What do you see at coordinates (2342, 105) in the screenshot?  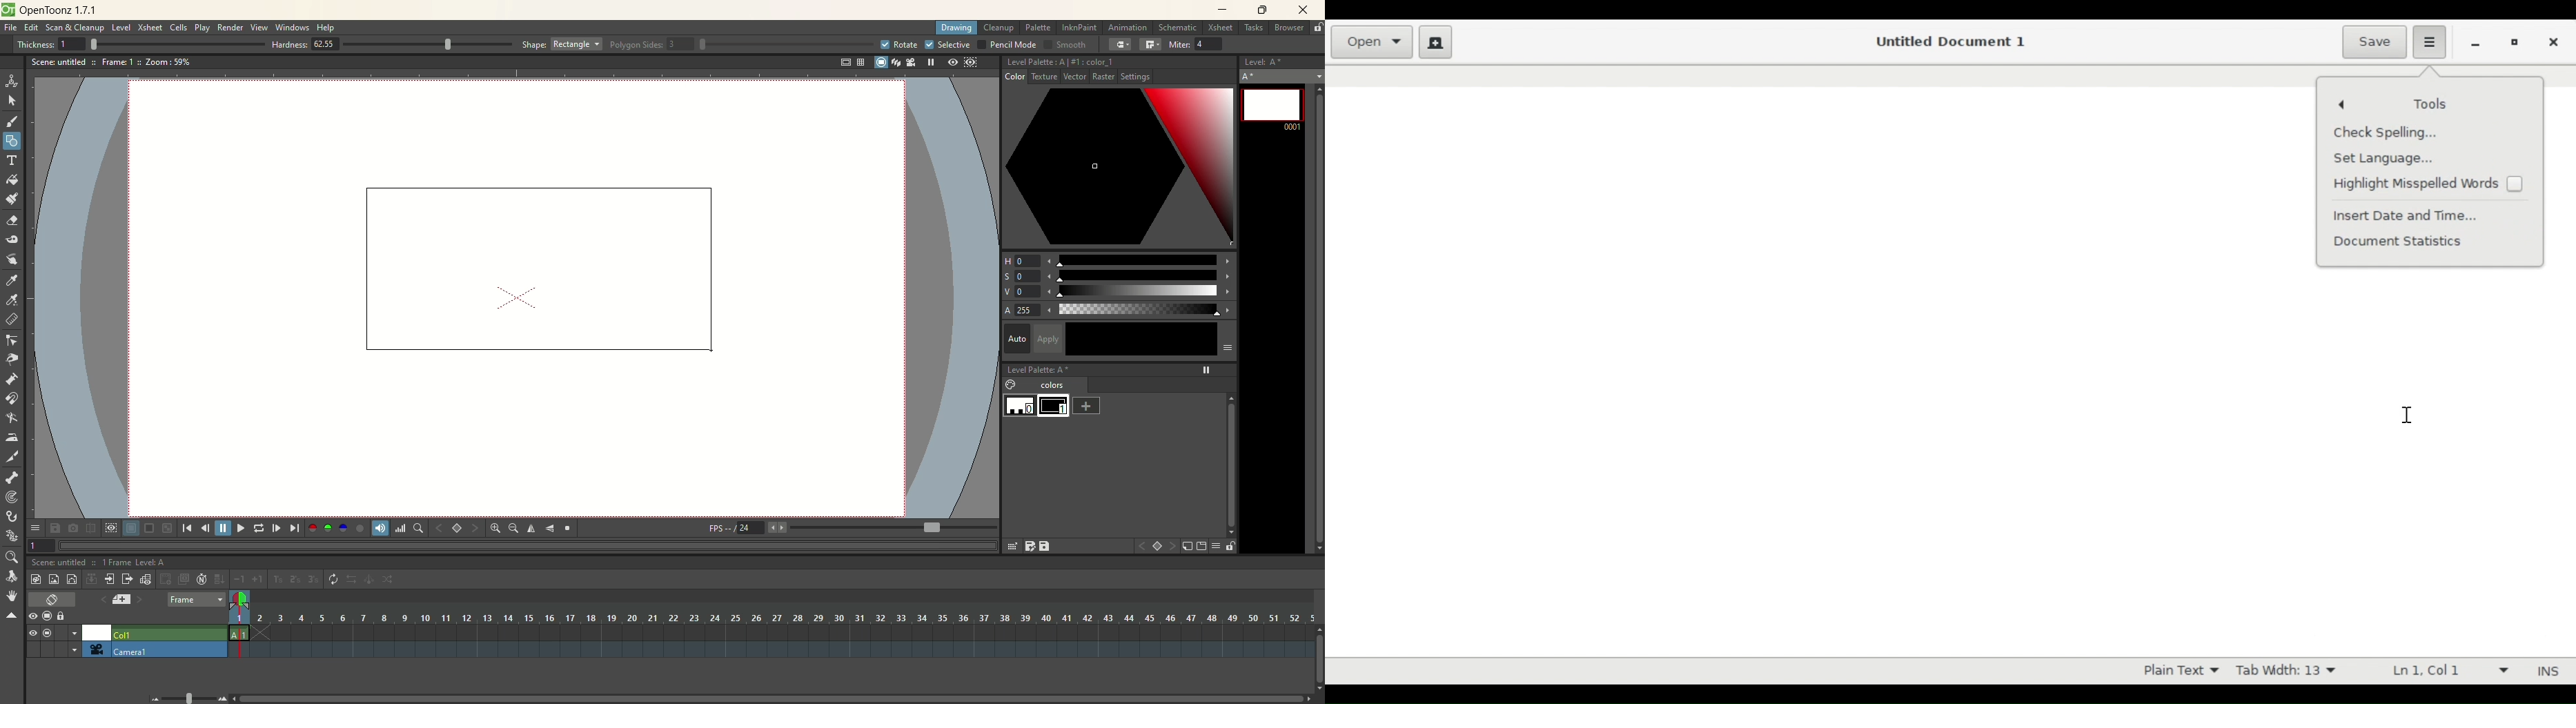 I see `Go back` at bounding box center [2342, 105].